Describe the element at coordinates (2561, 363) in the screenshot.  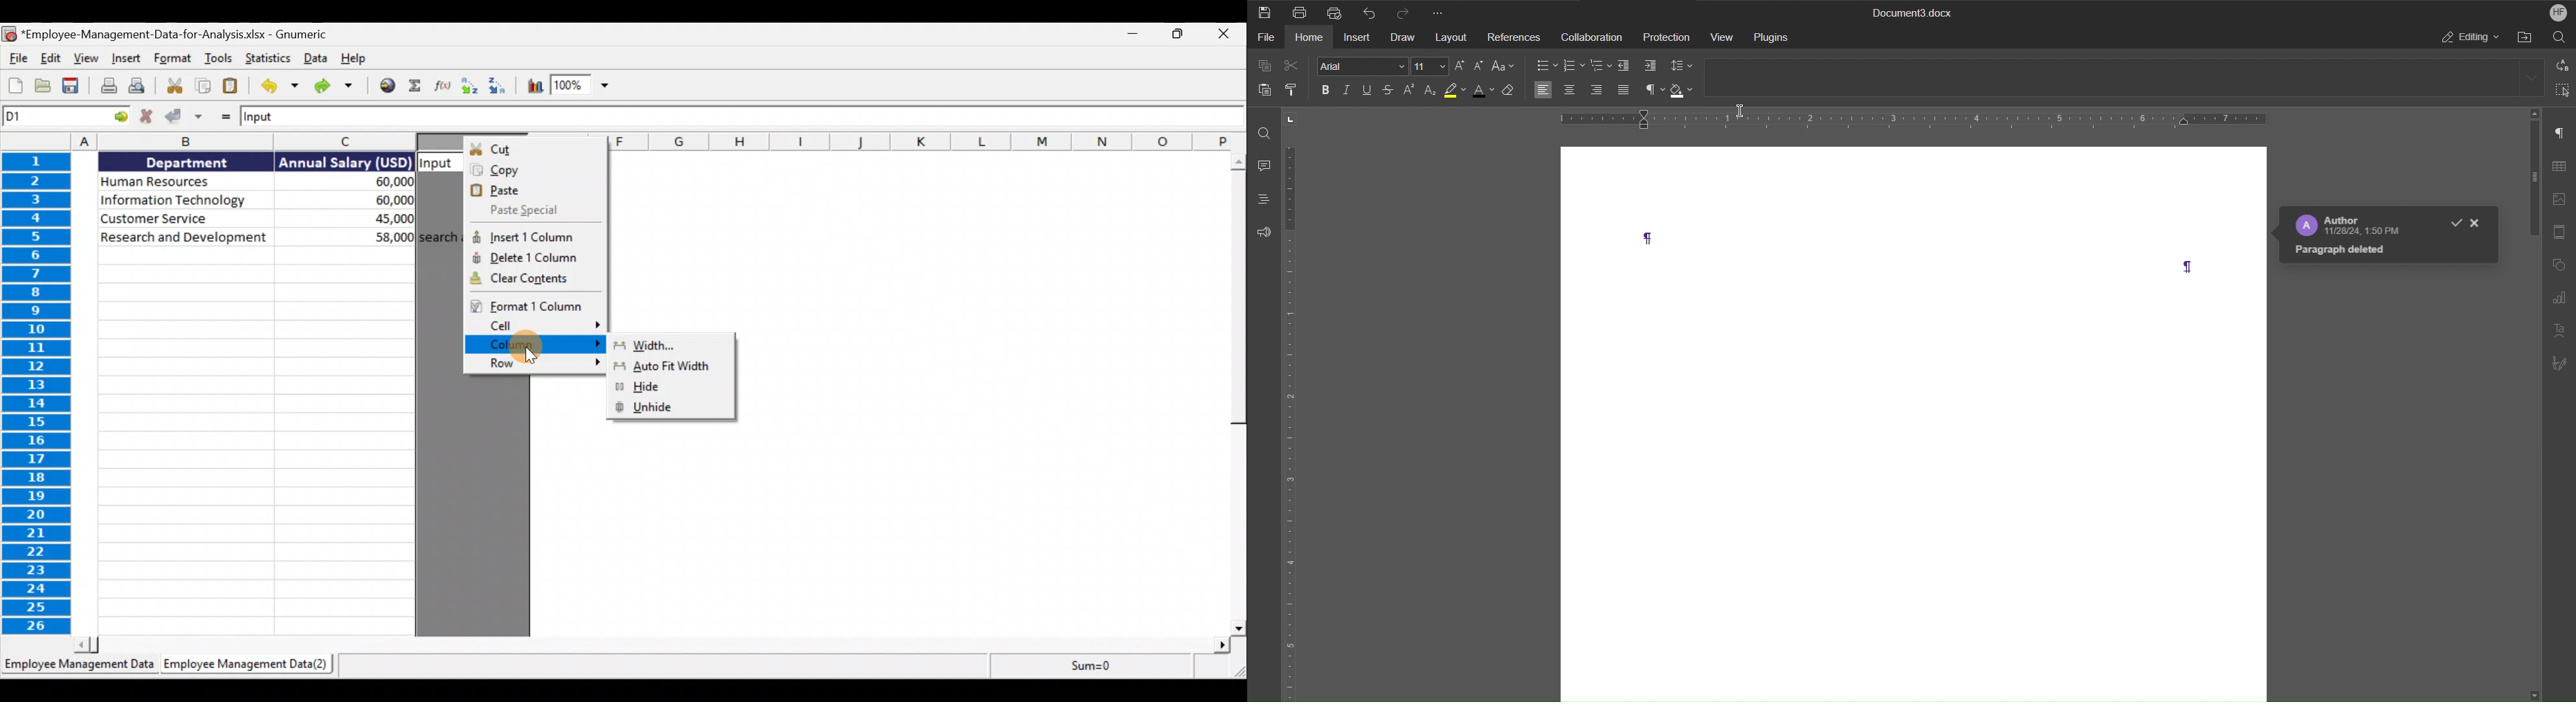
I see `Signature` at that location.